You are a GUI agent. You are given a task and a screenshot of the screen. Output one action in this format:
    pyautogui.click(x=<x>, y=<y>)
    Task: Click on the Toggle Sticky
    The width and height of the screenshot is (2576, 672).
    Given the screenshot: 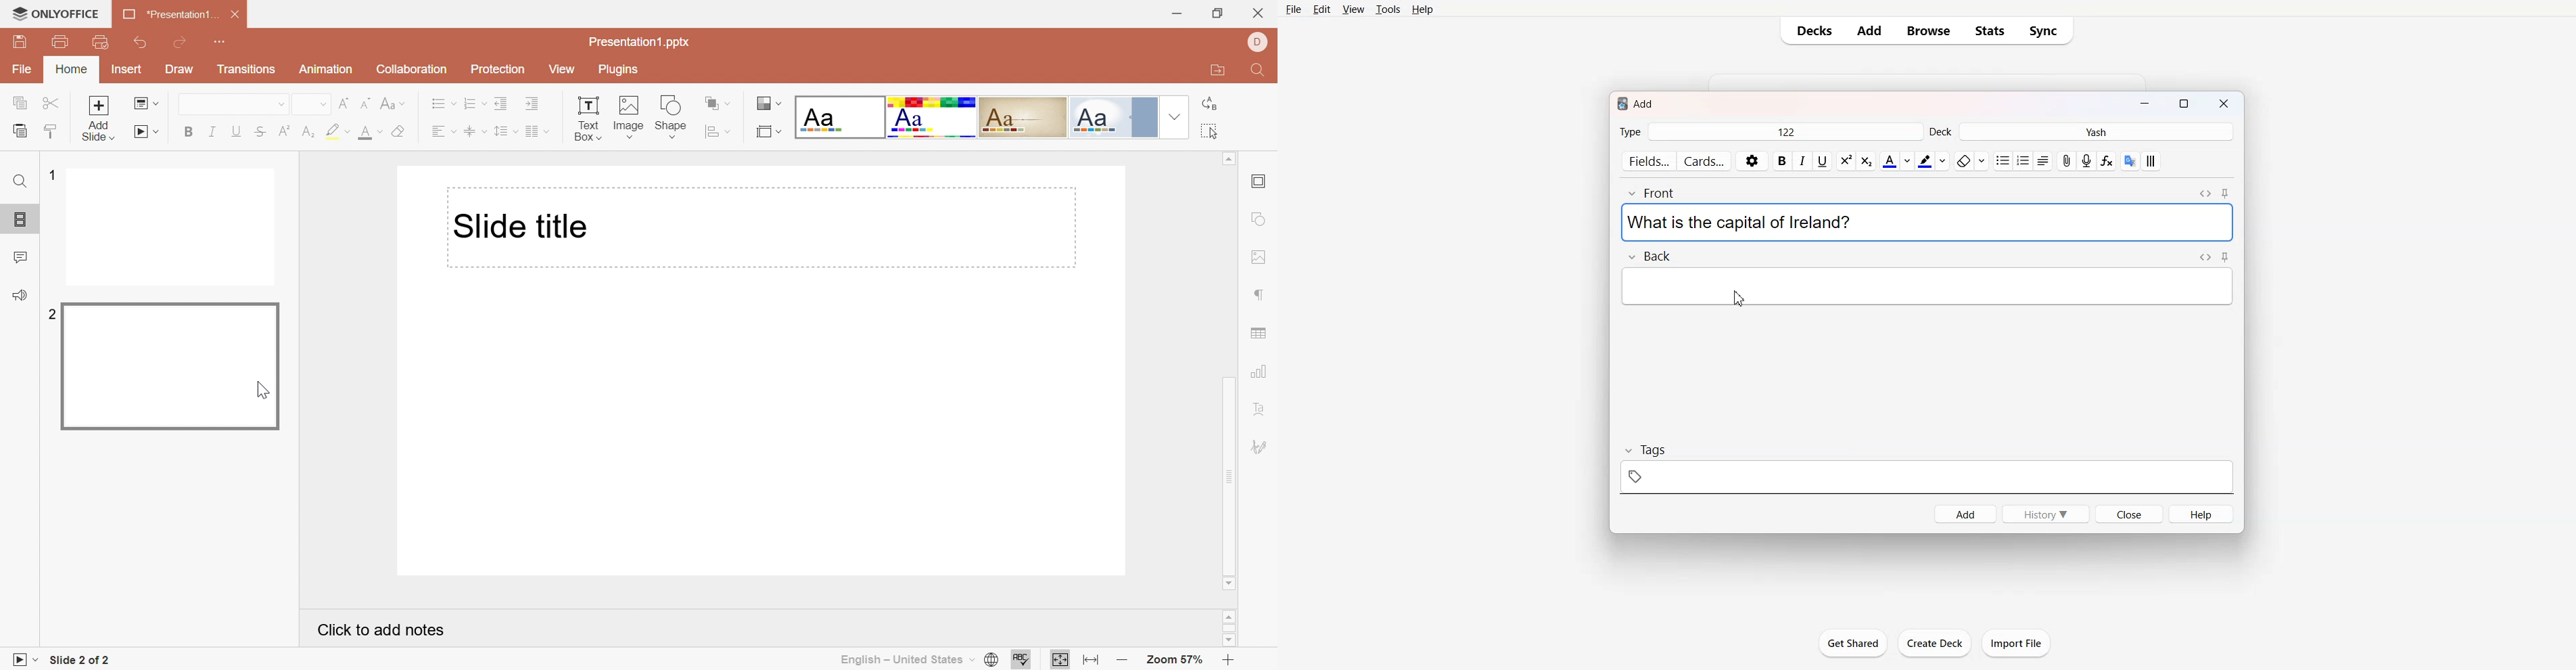 What is the action you would take?
    pyautogui.click(x=2226, y=256)
    